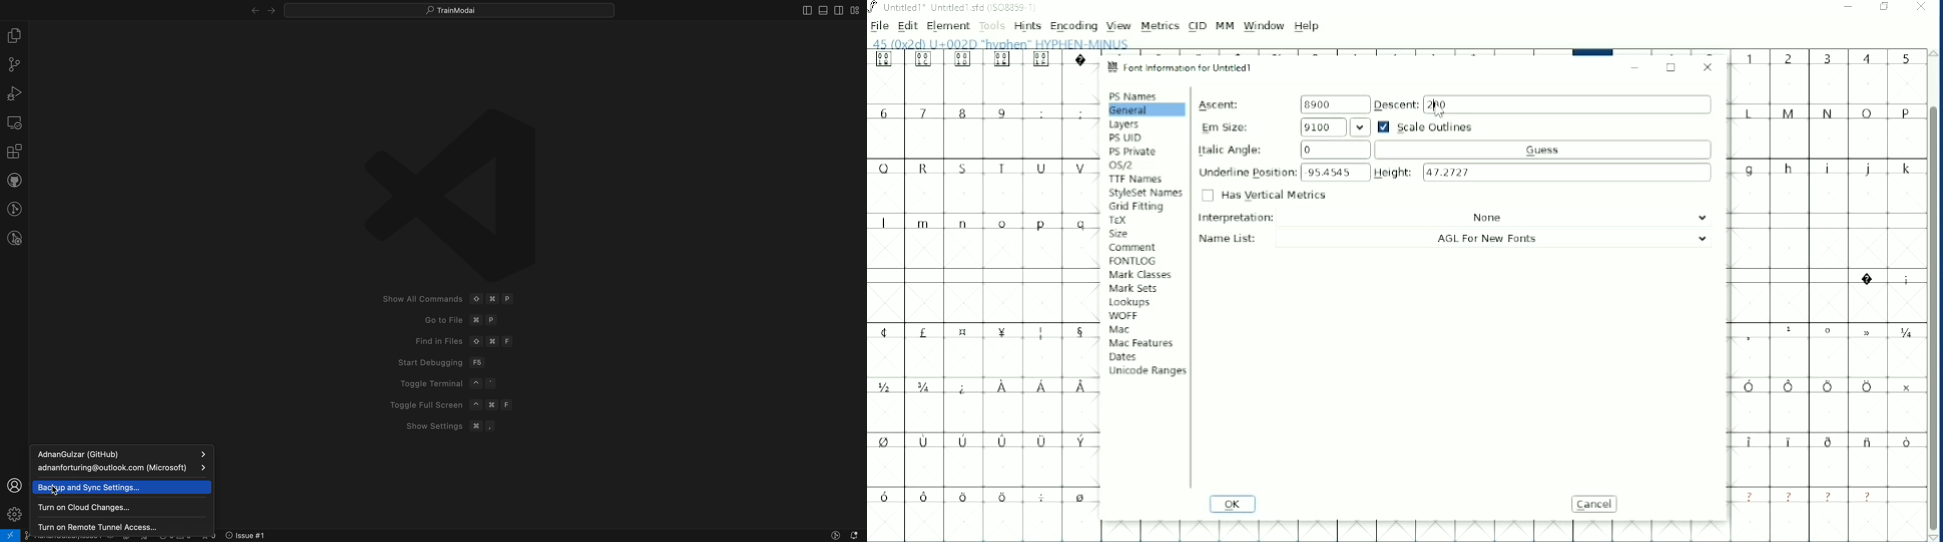 This screenshot has height=560, width=1960. What do you see at coordinates (1457, 218) in the screenshot?
I see `Interpretation` at bounding box center [1457, 218].